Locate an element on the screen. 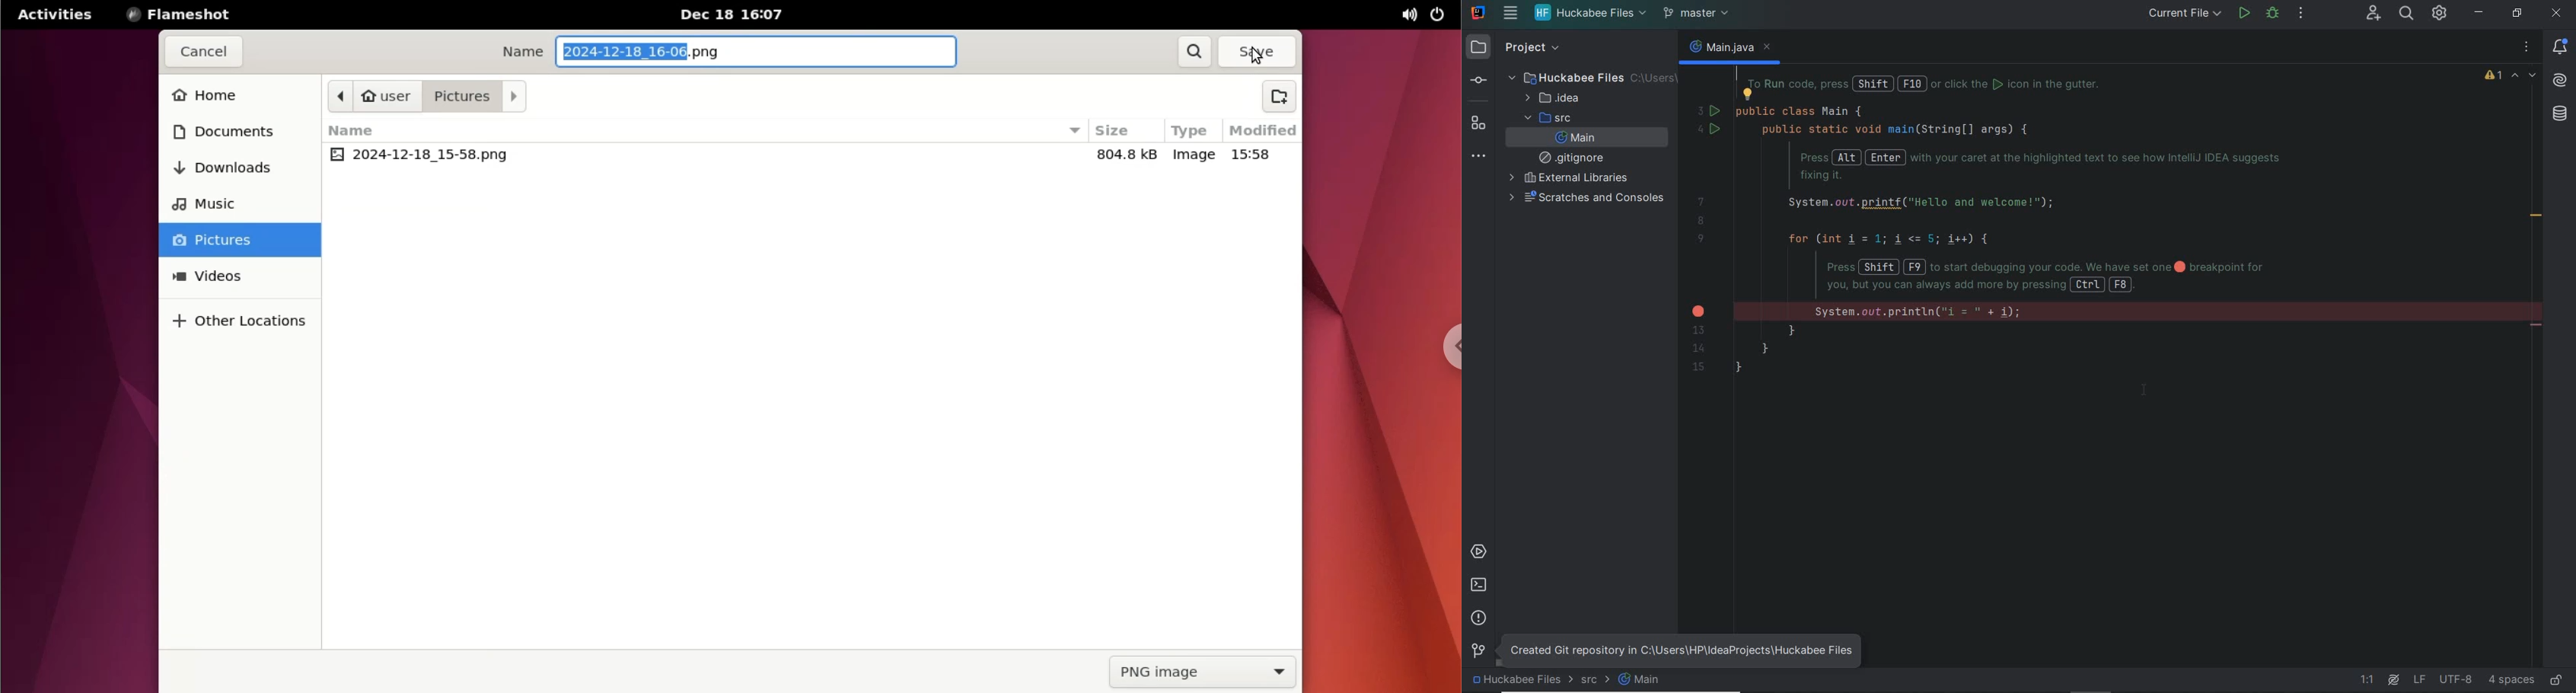  sort by size is located at coordinates (1071, 132).